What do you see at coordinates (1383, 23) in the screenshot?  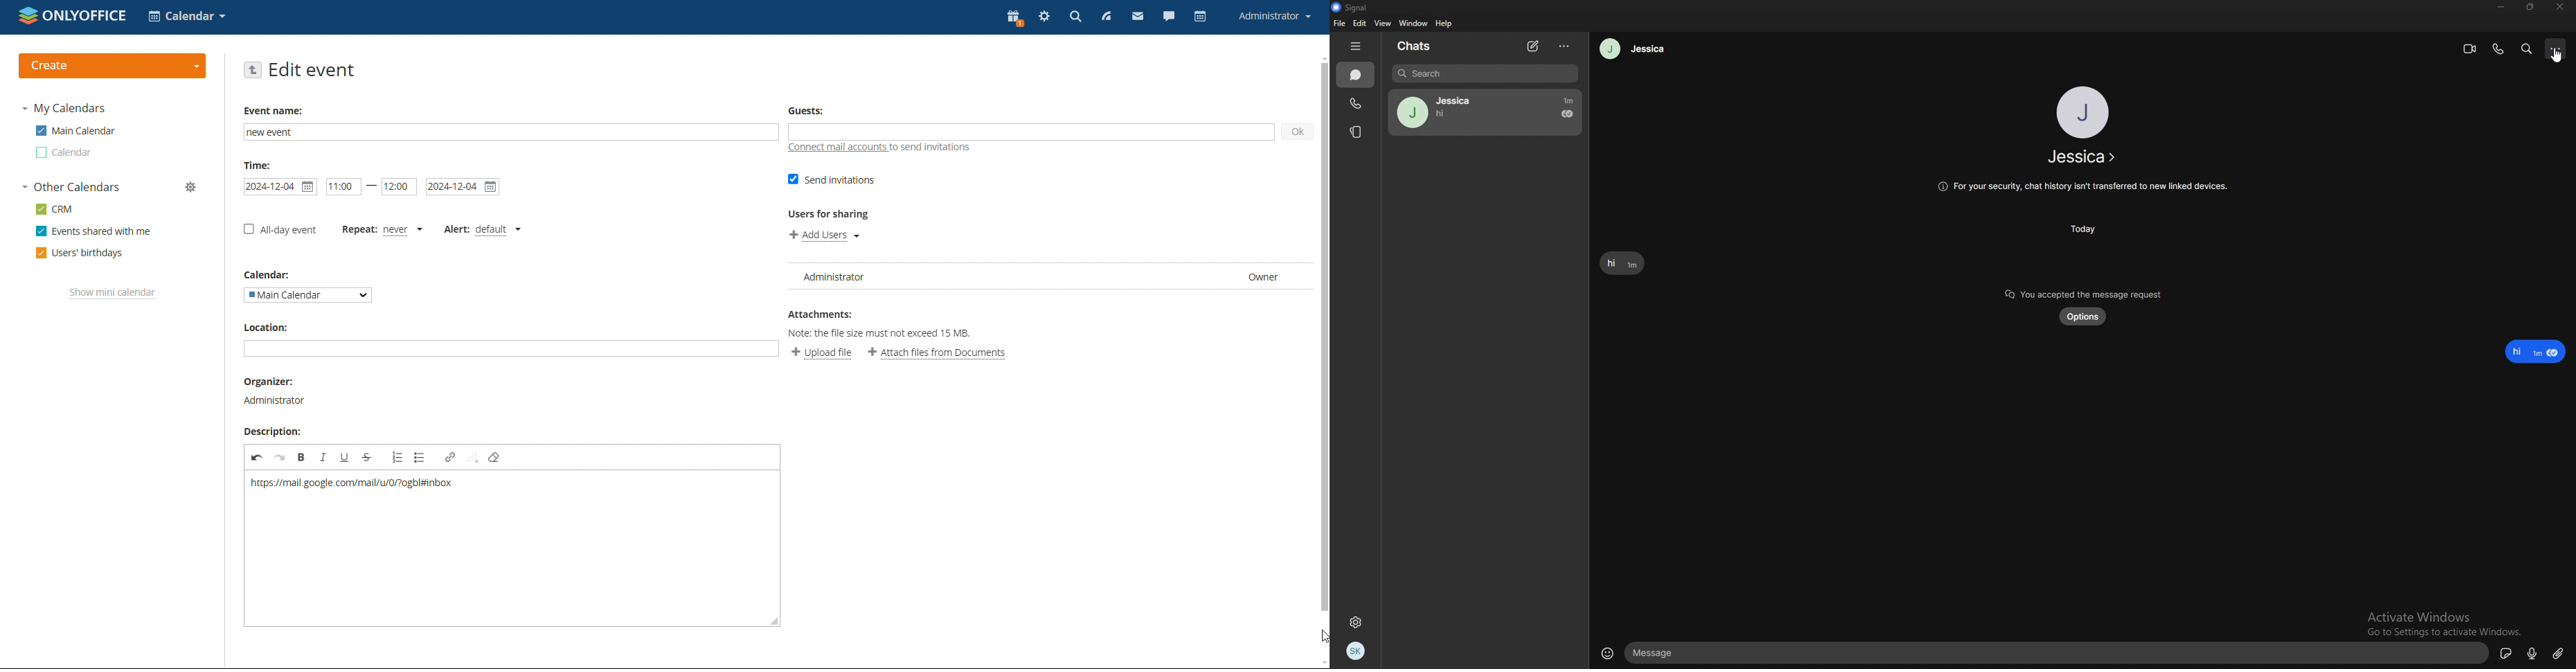 I see `view` at bounding box center [1383, 23].